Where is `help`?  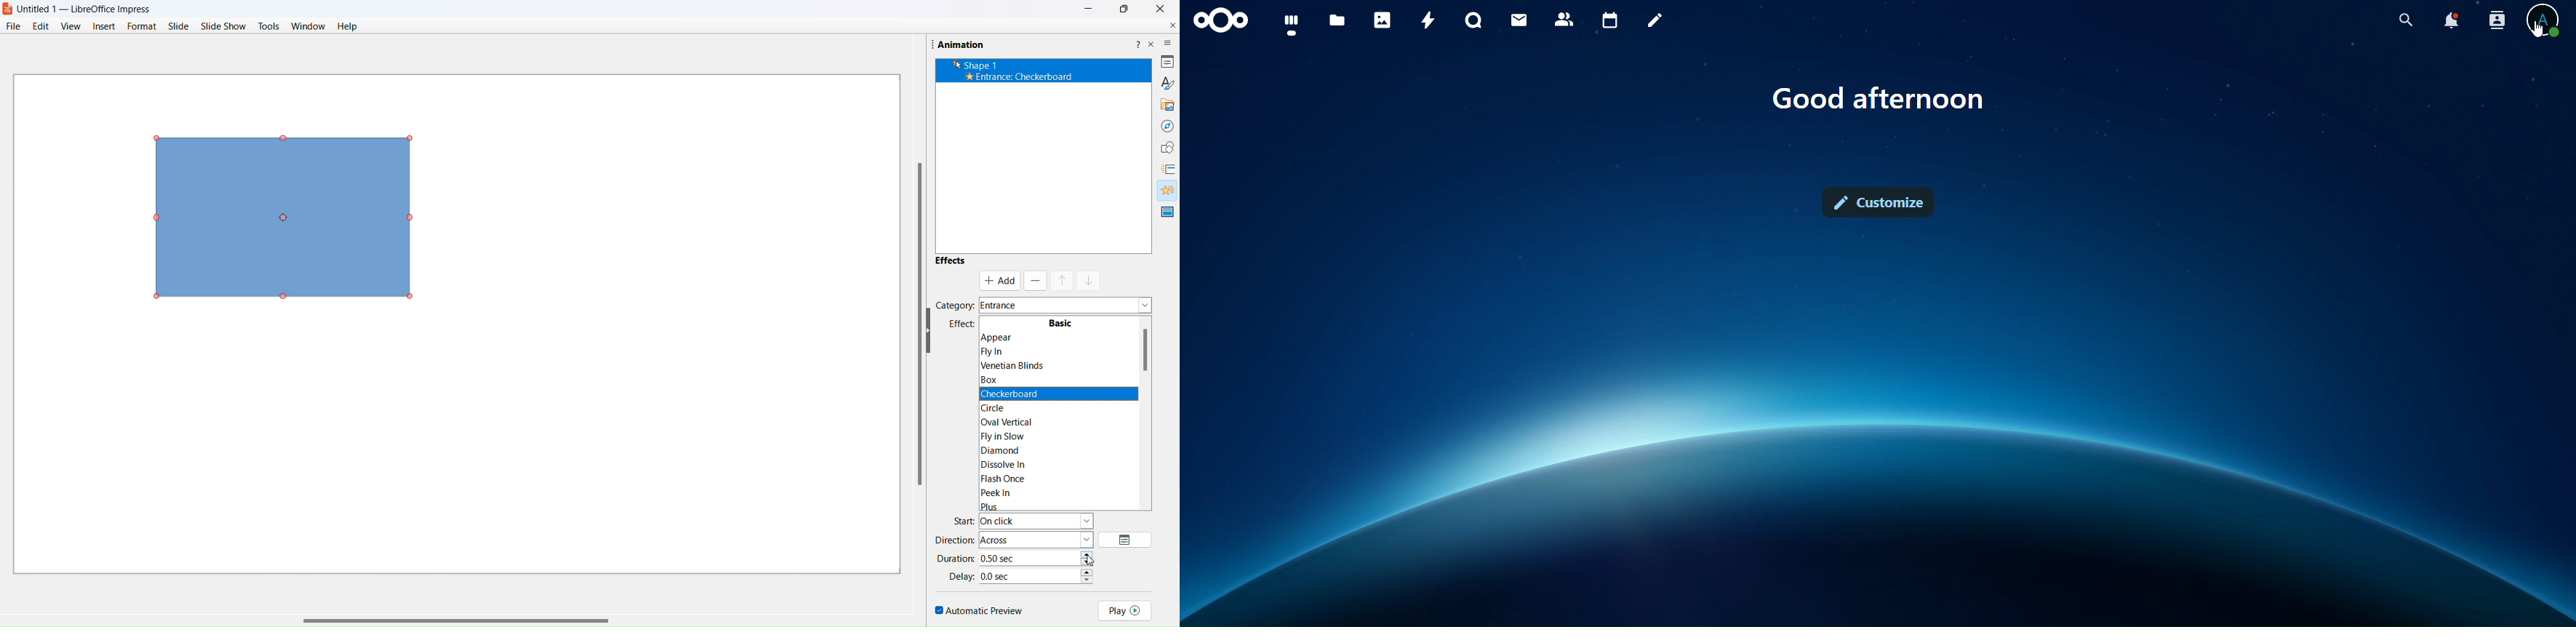
help is located at coordinates (347, 27).